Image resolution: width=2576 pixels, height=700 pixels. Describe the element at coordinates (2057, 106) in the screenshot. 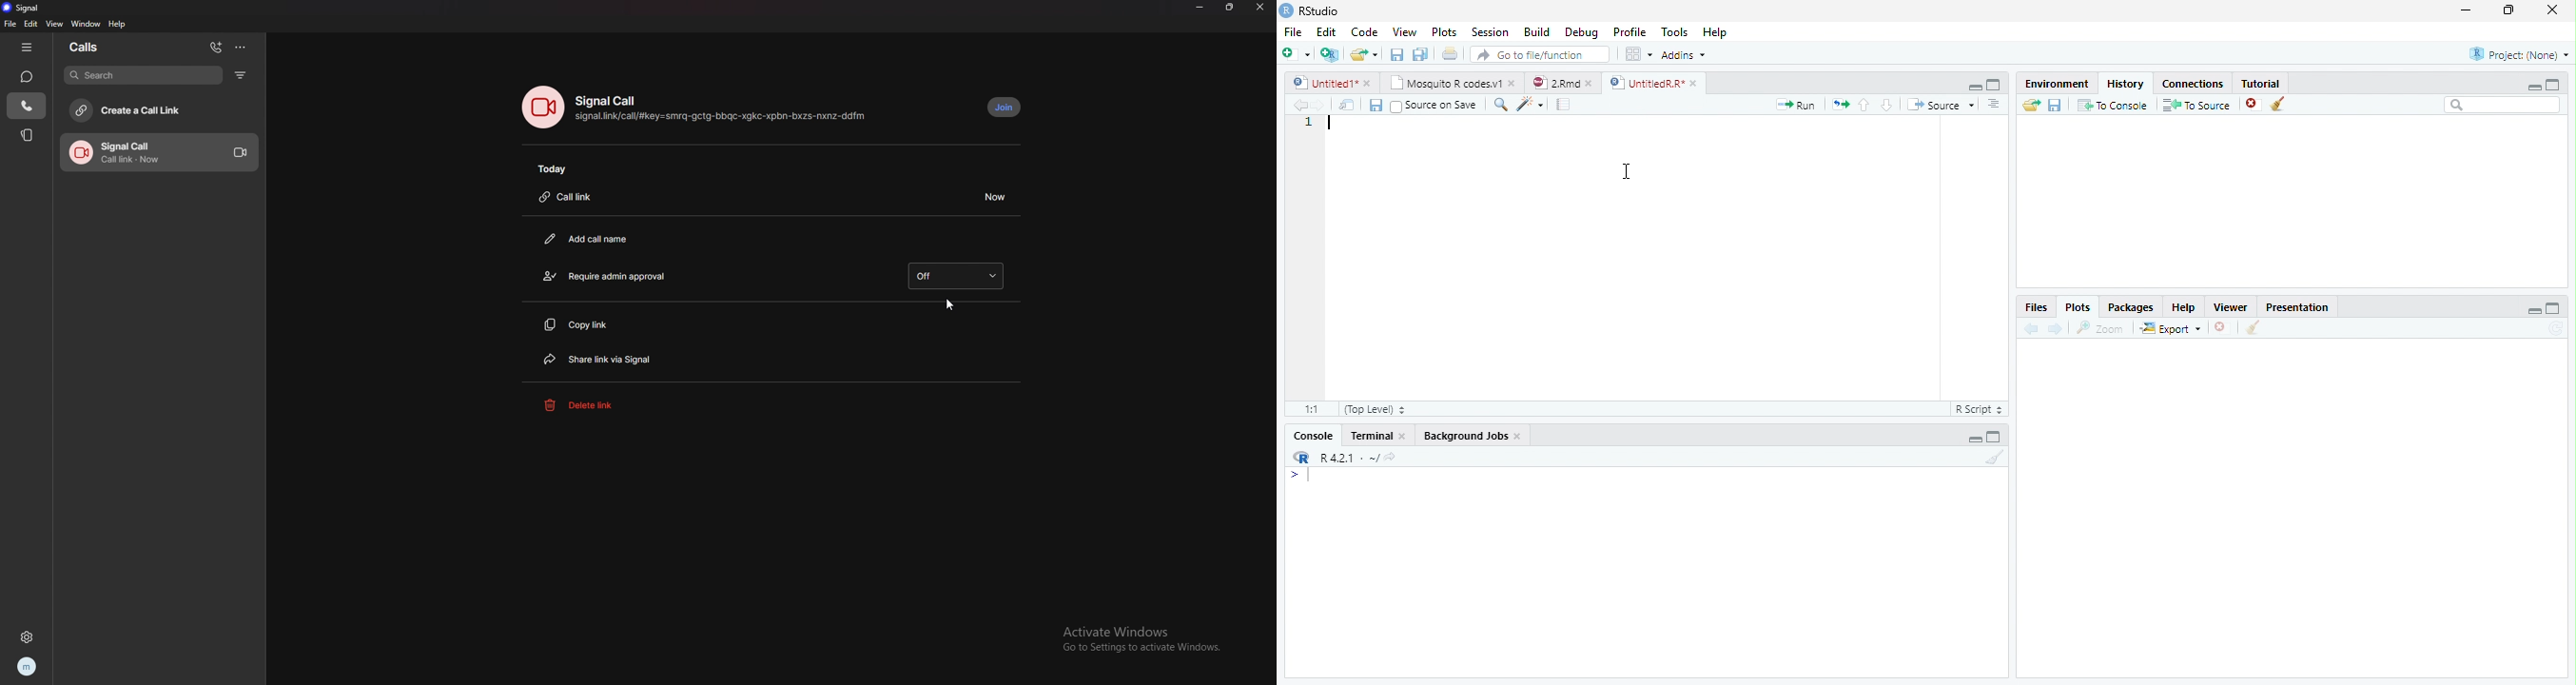

I see `save workspace` at that location.